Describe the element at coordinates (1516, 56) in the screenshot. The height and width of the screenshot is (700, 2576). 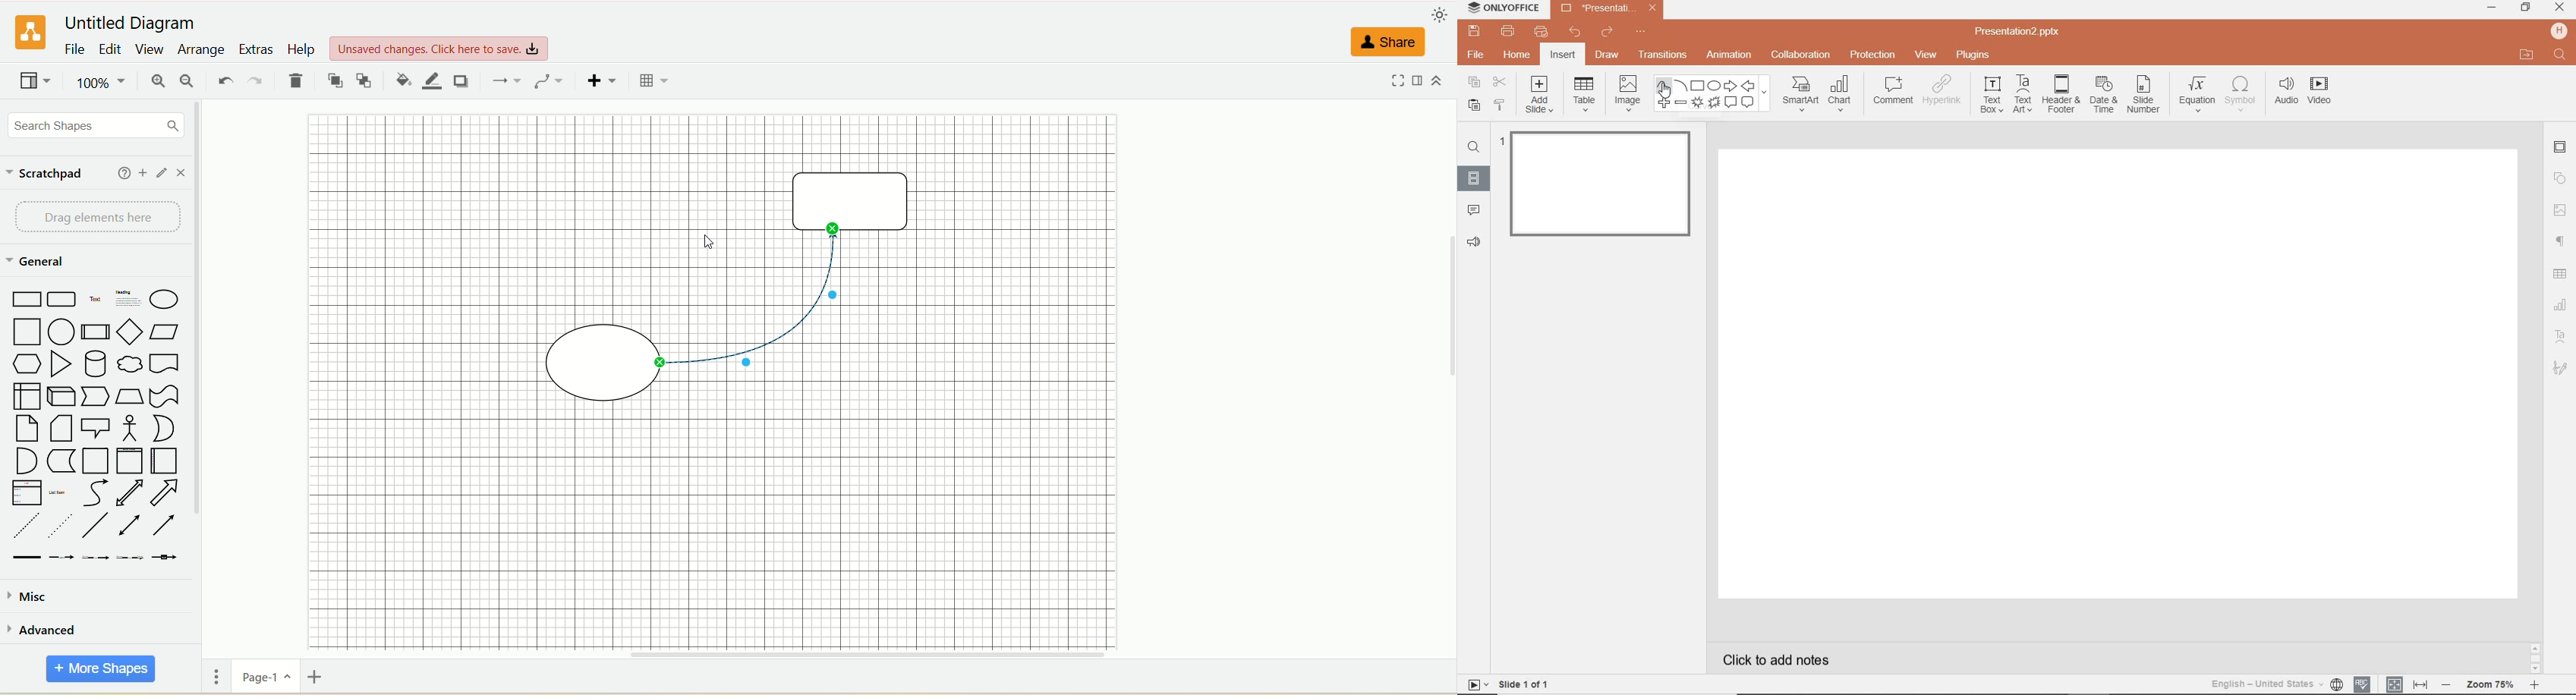
I see `HOME` at that location.